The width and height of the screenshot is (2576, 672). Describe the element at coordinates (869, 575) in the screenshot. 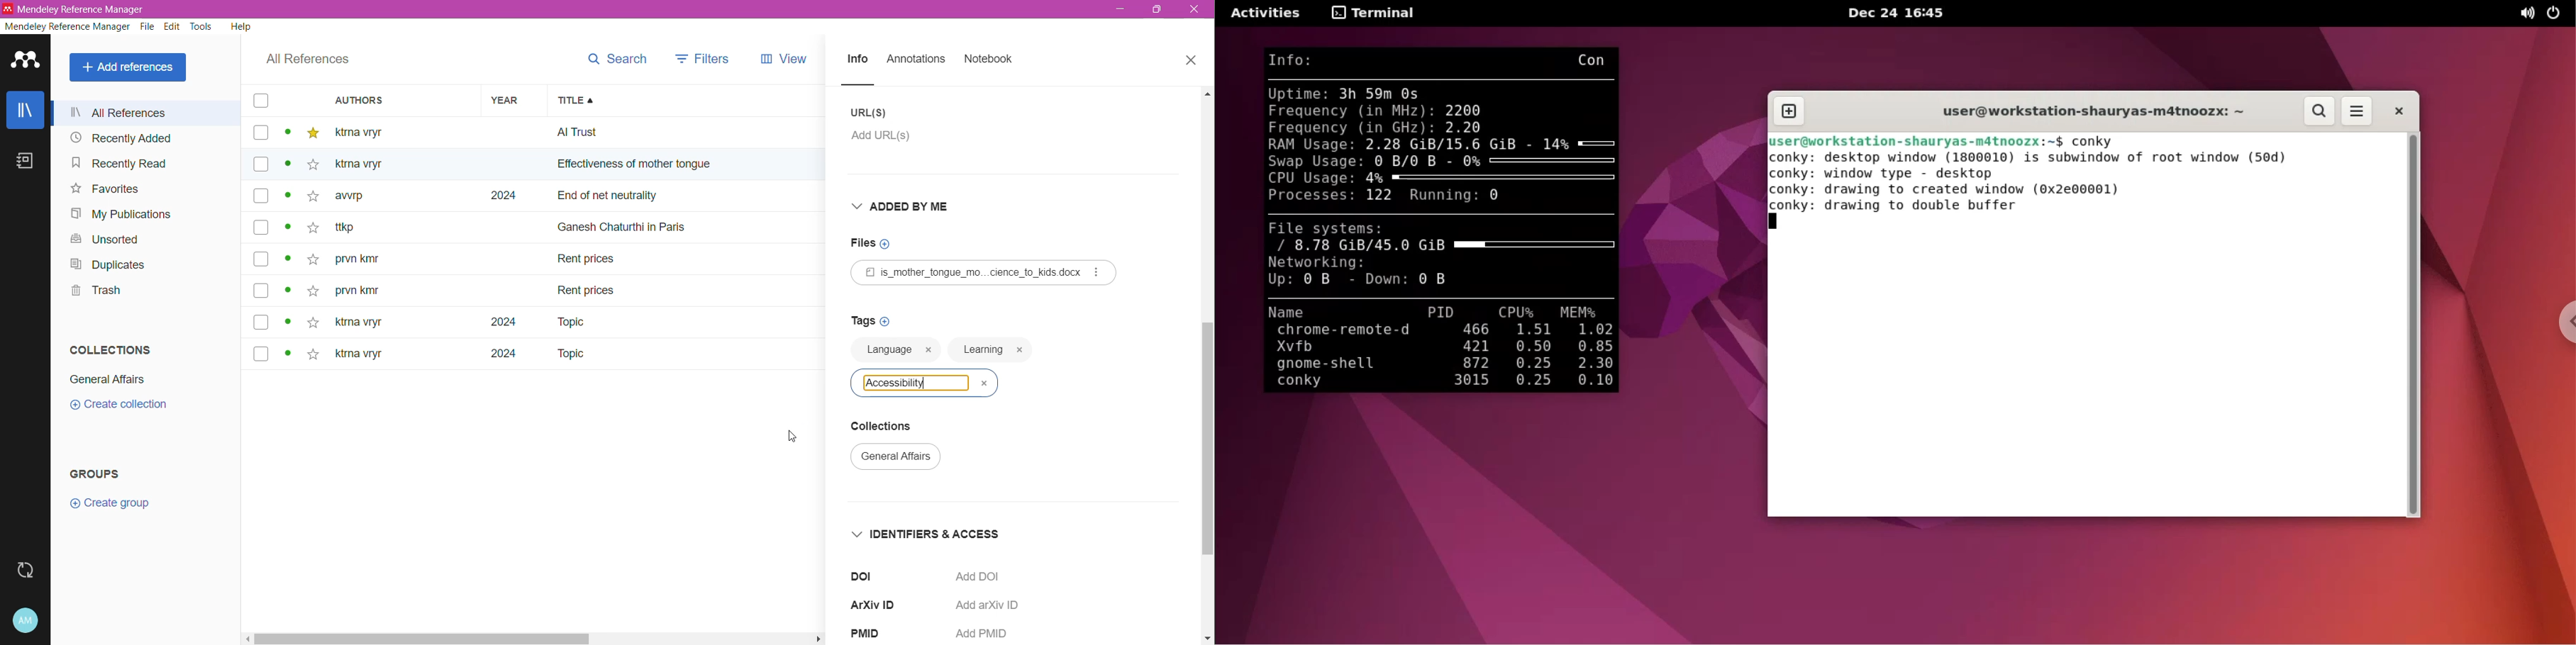

I see `doi` at that location.